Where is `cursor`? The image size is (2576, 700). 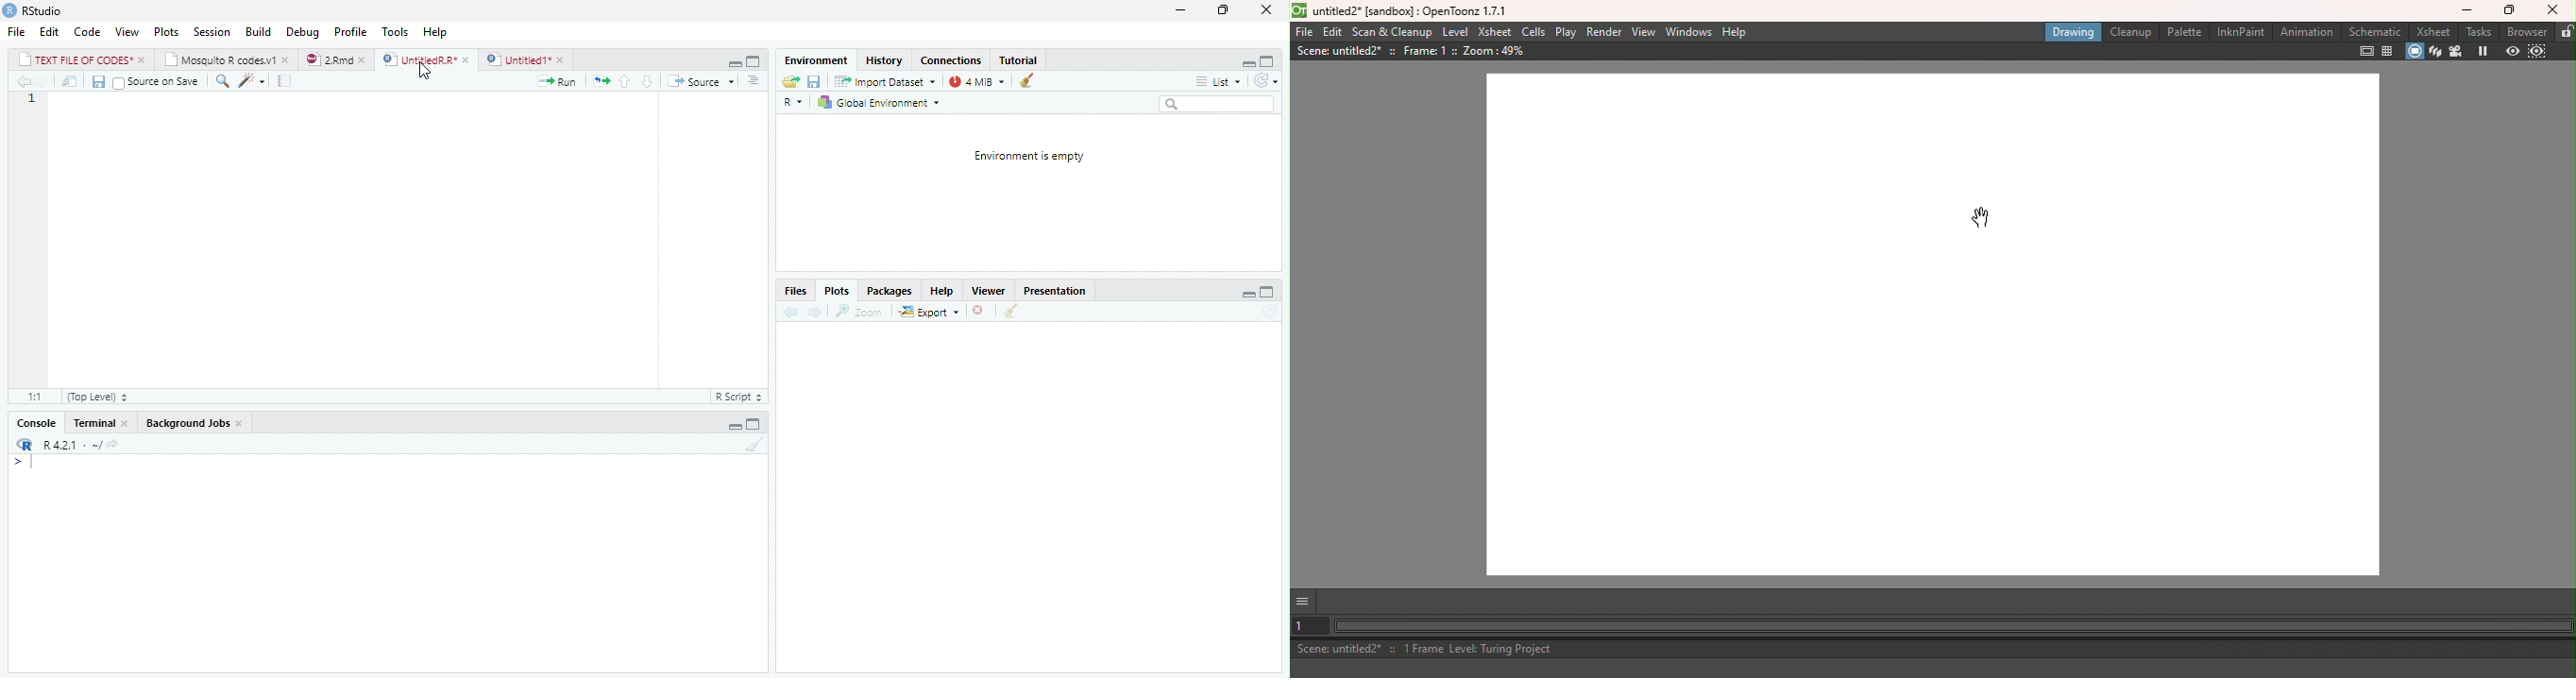
cursor is located at coordinates (424, 71).